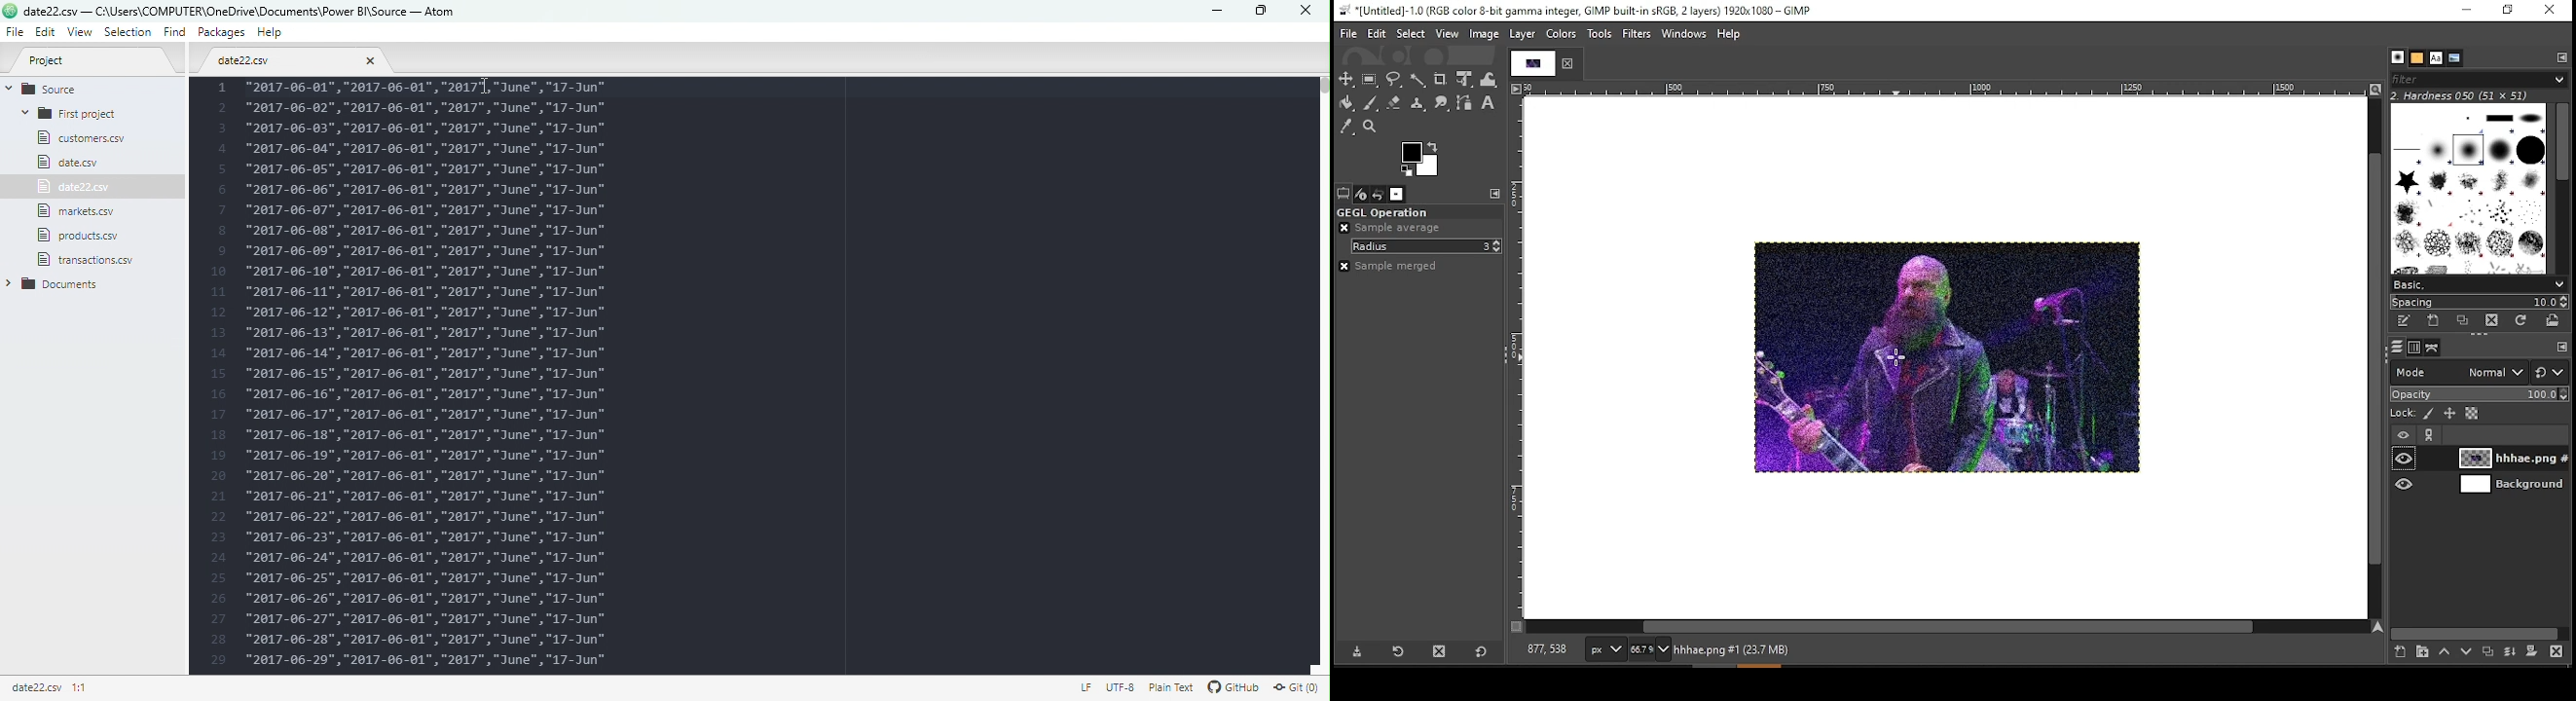  I want to click on images, so click(1397, 194).